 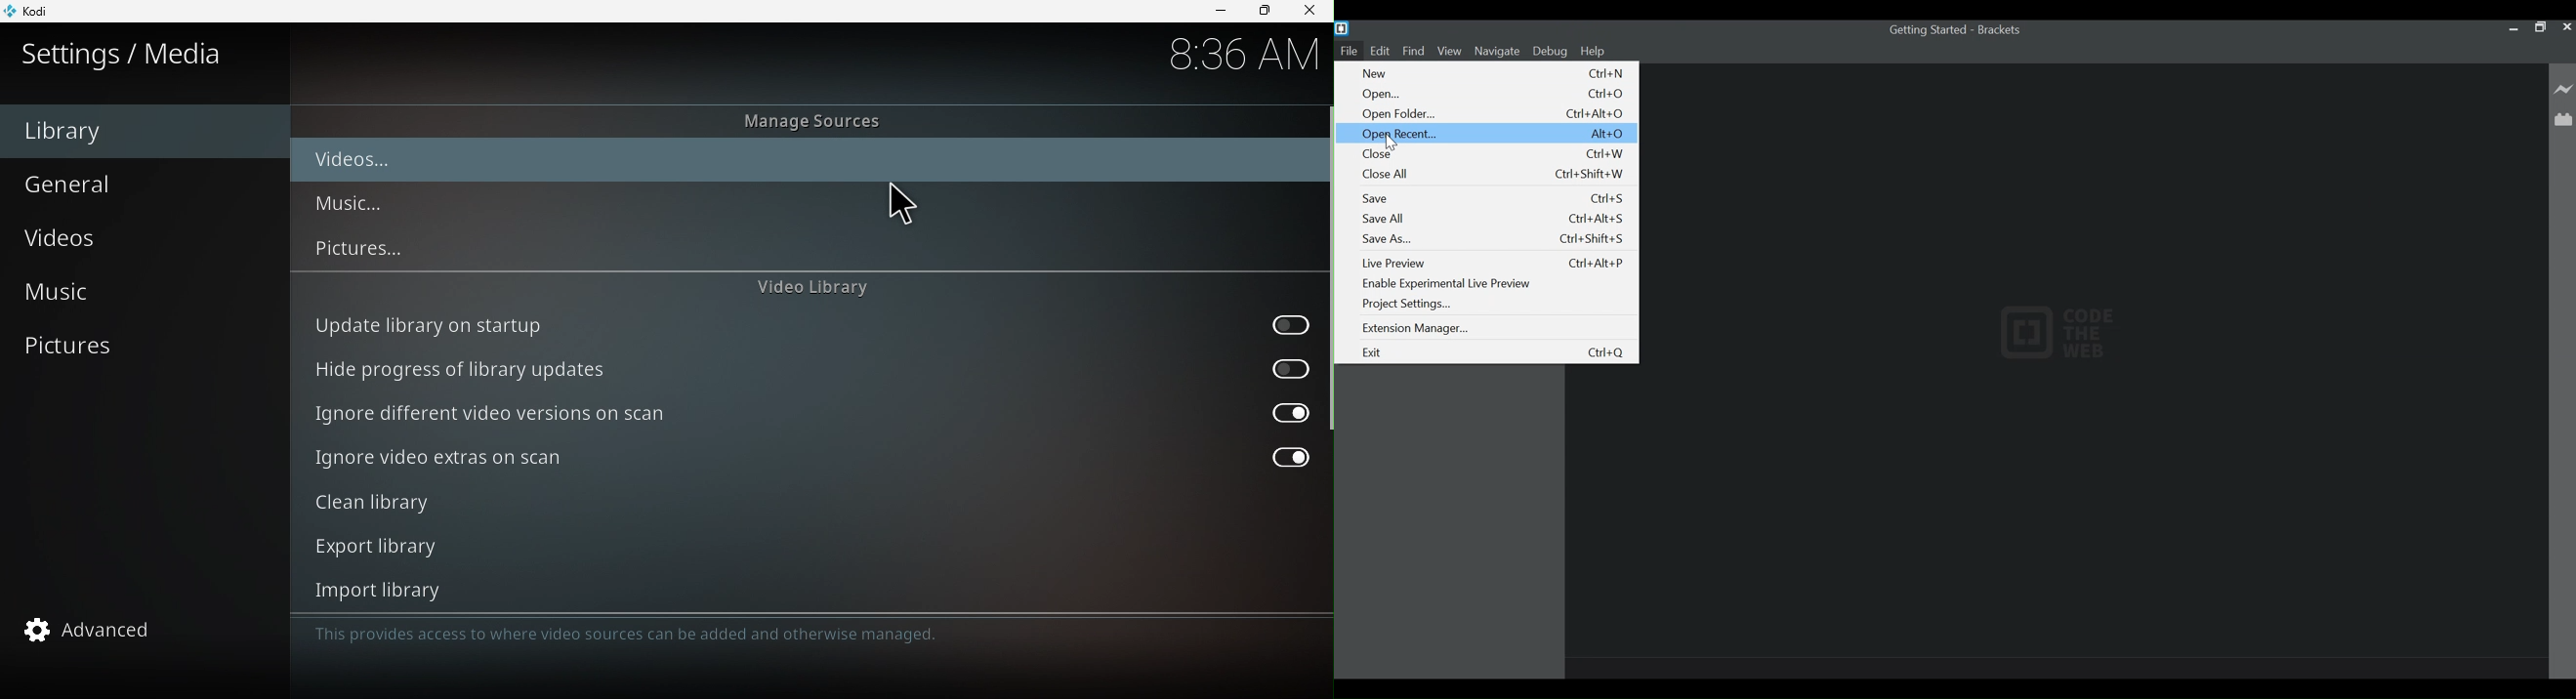 What do you see at coordinates (143, 345) in the screenshot?
I see `Pictures` at bounding box center [143, 345].